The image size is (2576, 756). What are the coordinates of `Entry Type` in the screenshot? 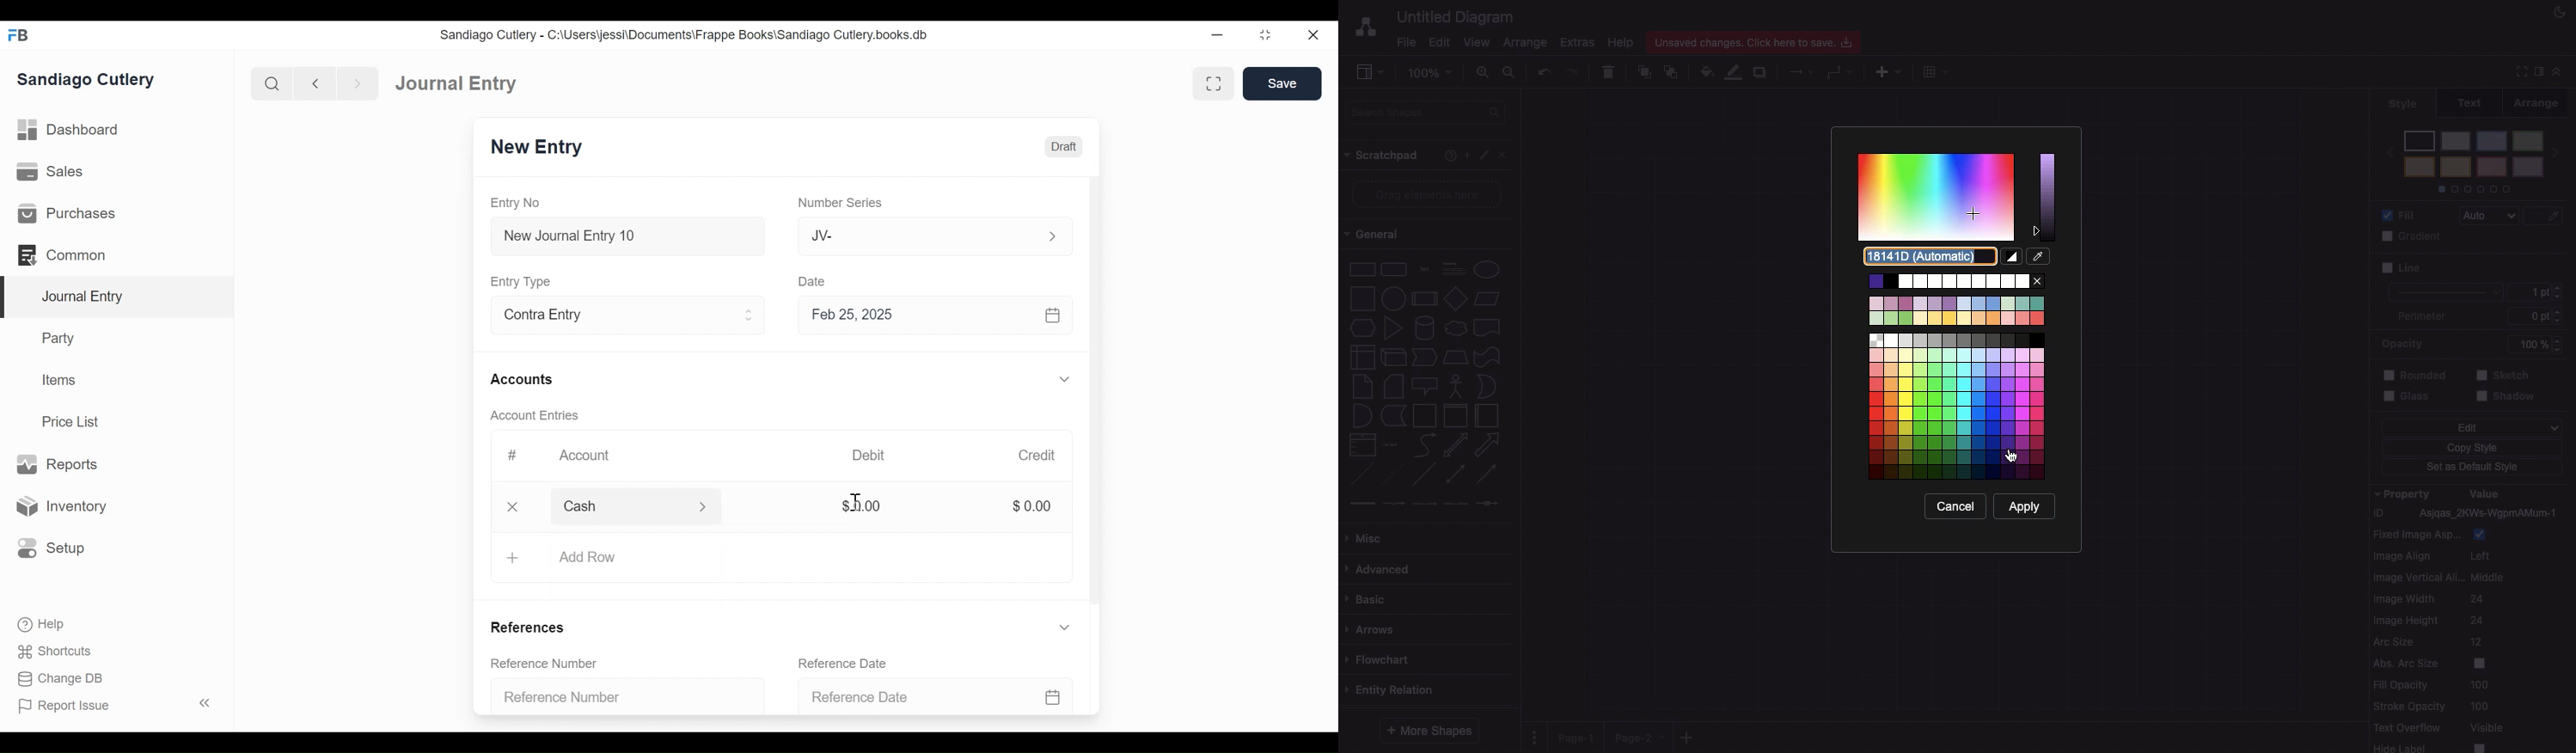 It's located at (525, 281).